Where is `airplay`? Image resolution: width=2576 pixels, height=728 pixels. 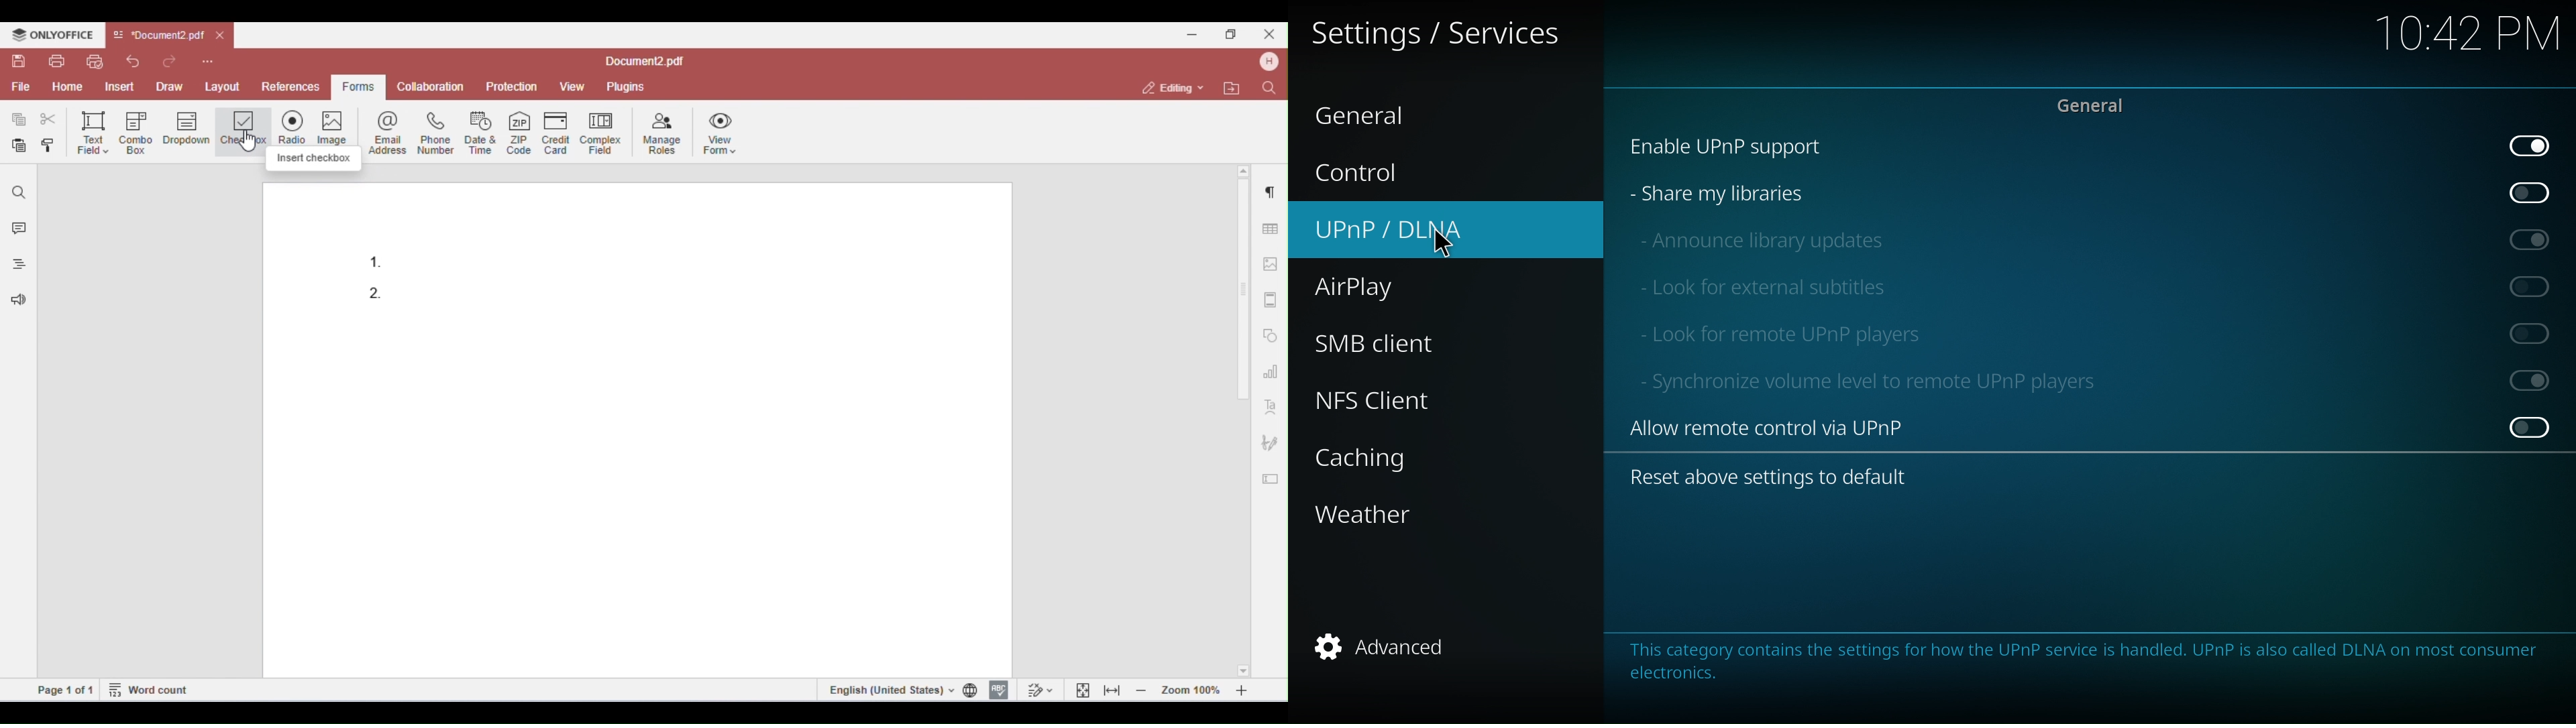 airplay is located at coordinates (1356, 288).